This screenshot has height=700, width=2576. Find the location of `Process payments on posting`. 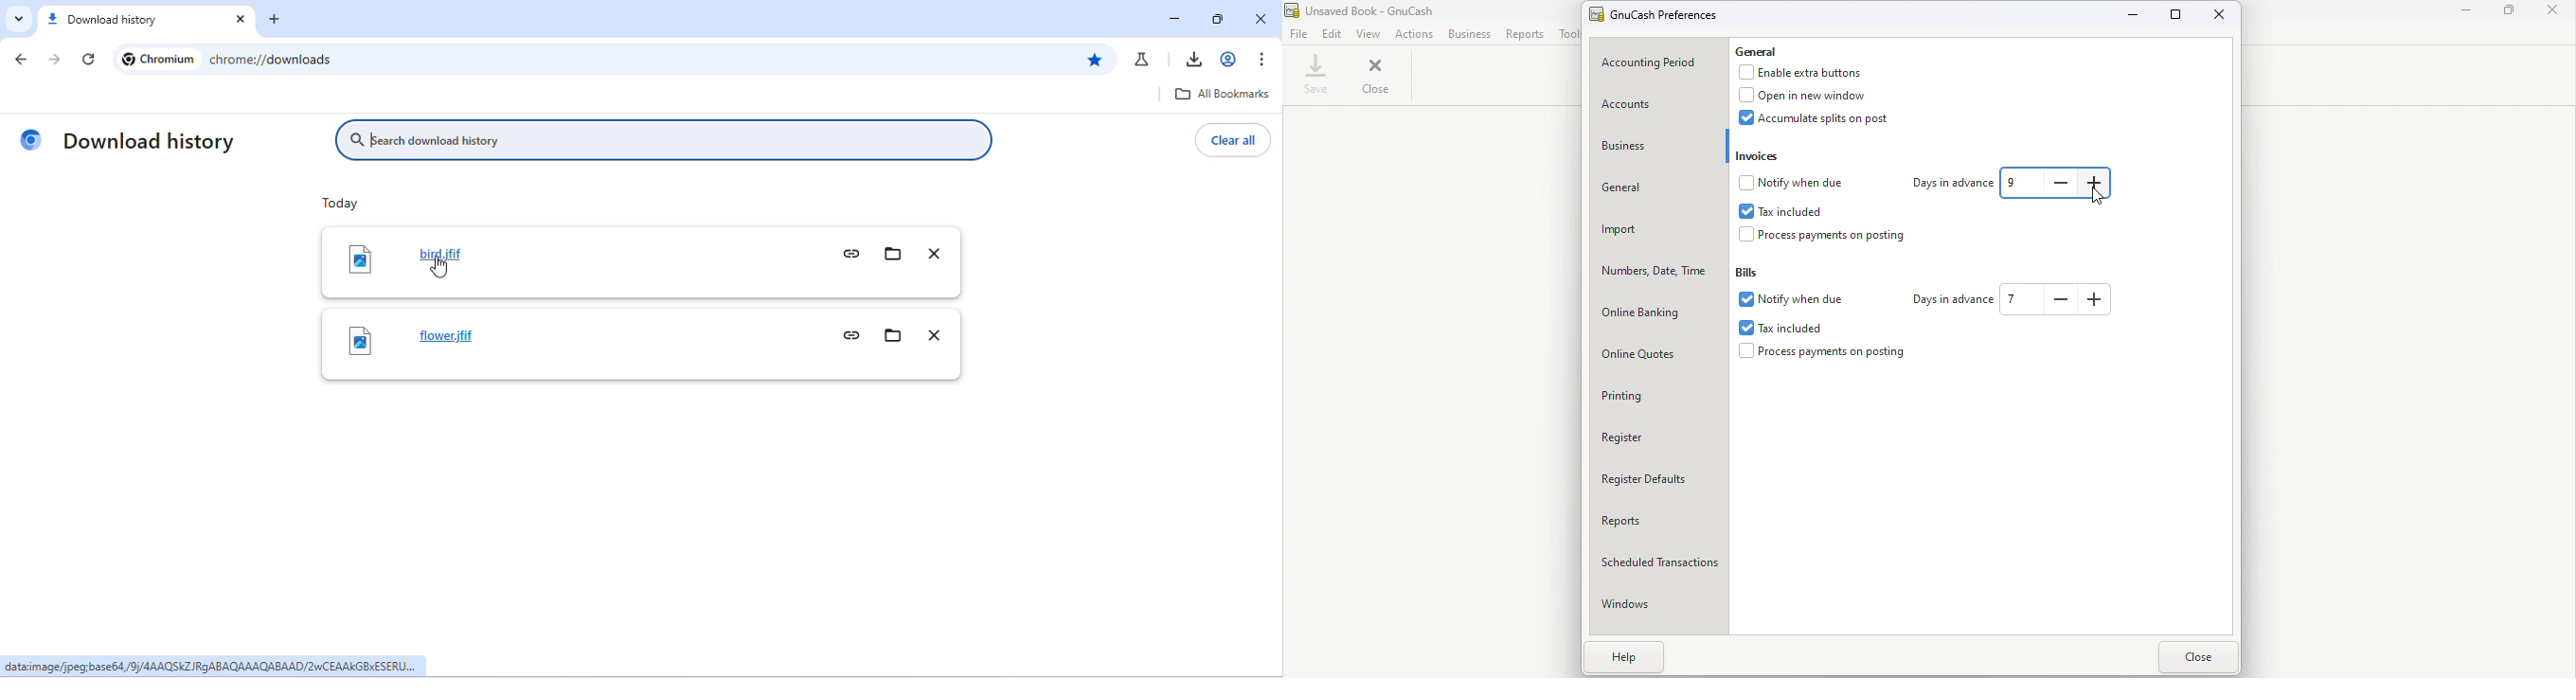

Process payments on posting is located at coordinates (1827, 353).